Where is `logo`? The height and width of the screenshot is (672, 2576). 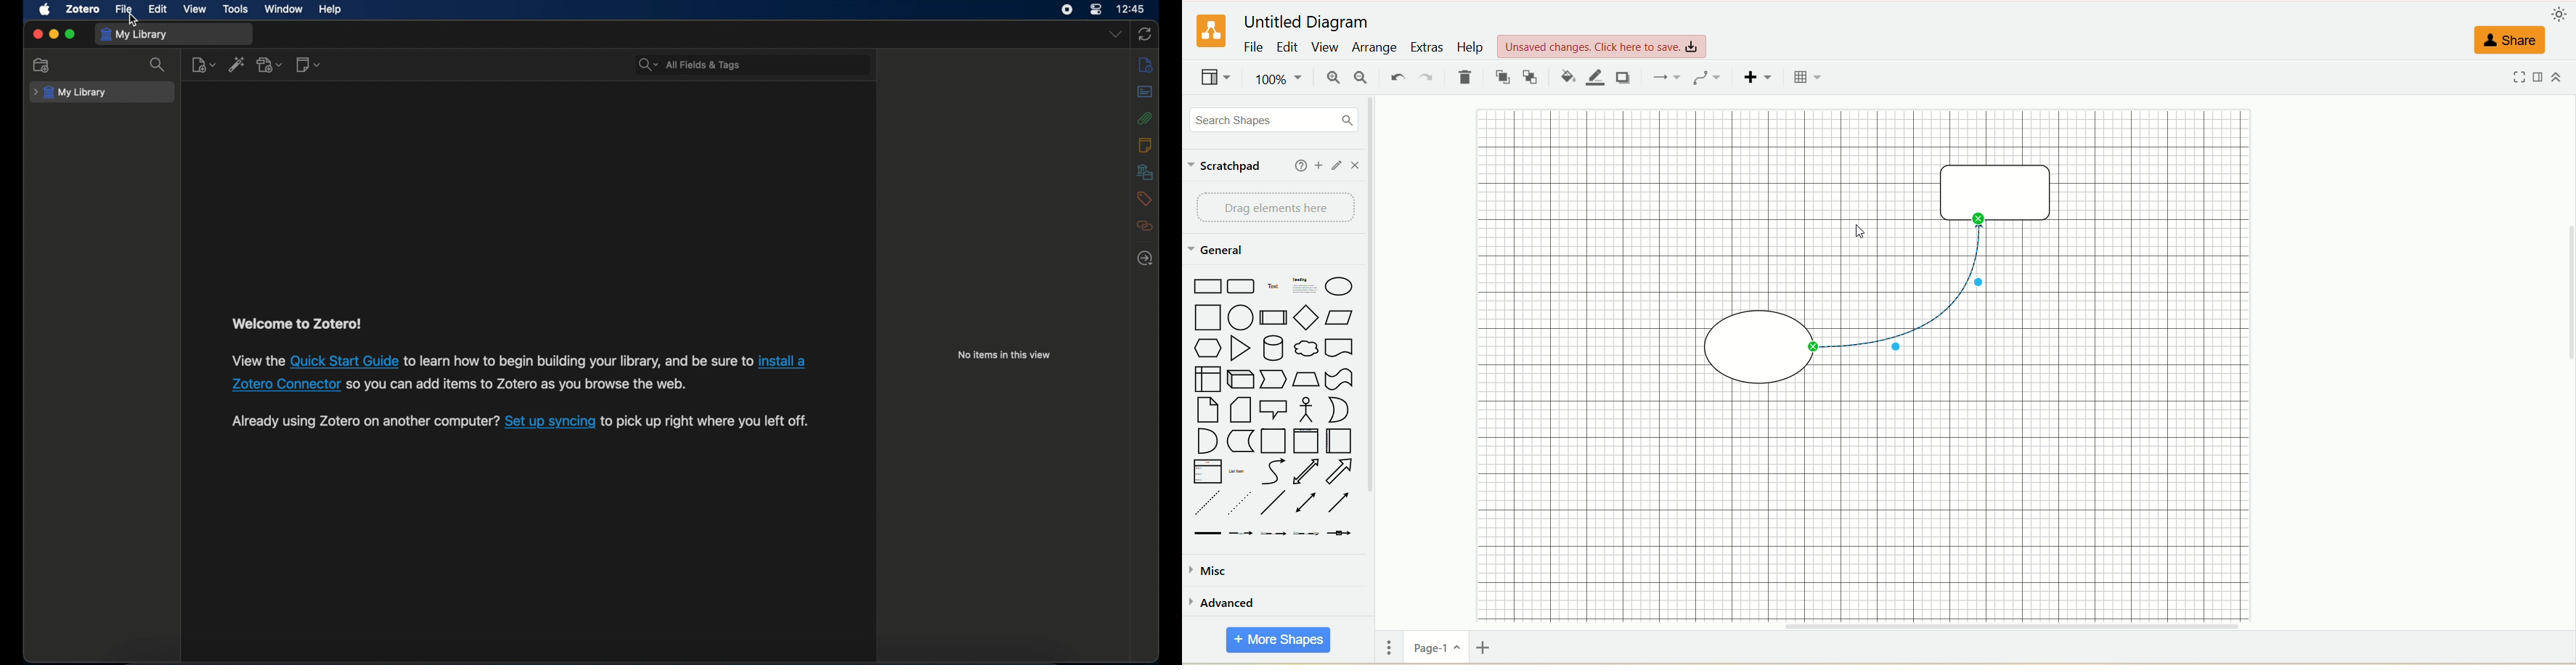 logo is located at coordinates (1209, 32).